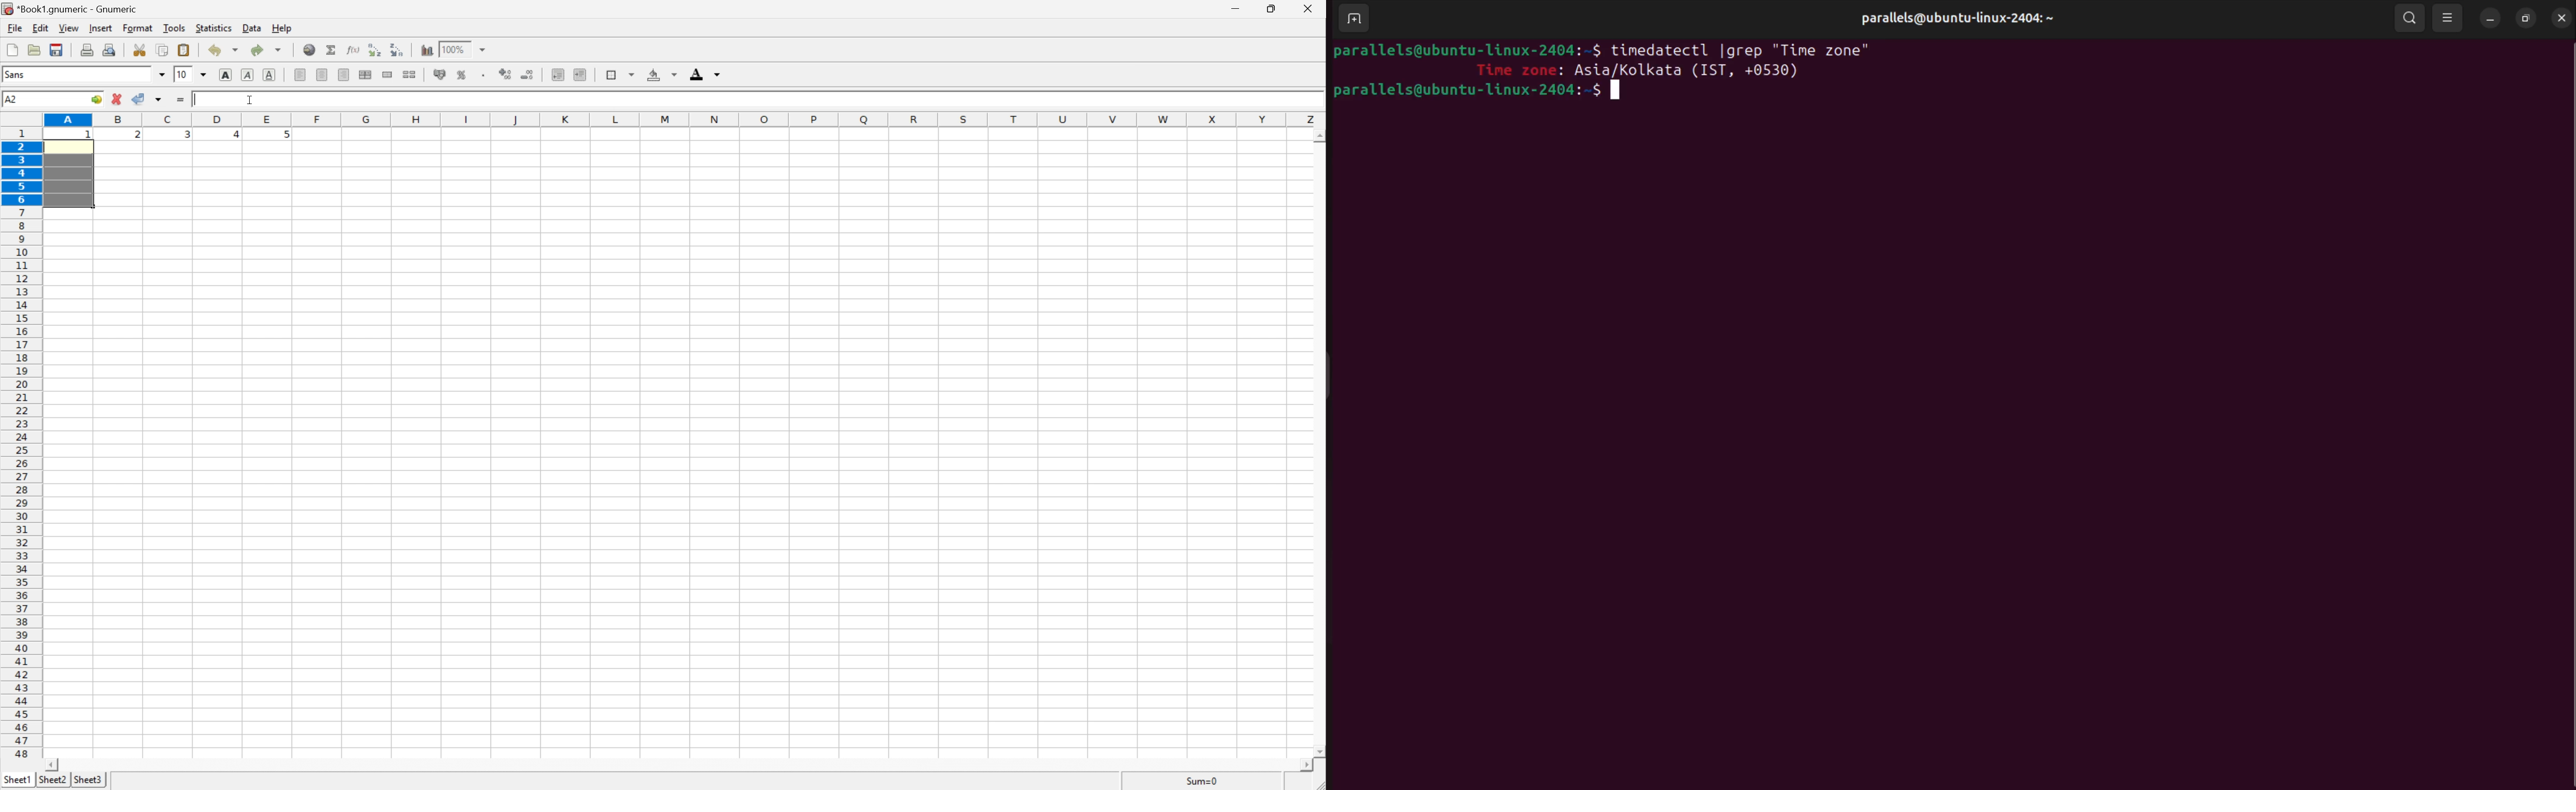 The width and height of the screenshot is (2576, 812). I want to click on merge a range of cells, so click(388, 76).